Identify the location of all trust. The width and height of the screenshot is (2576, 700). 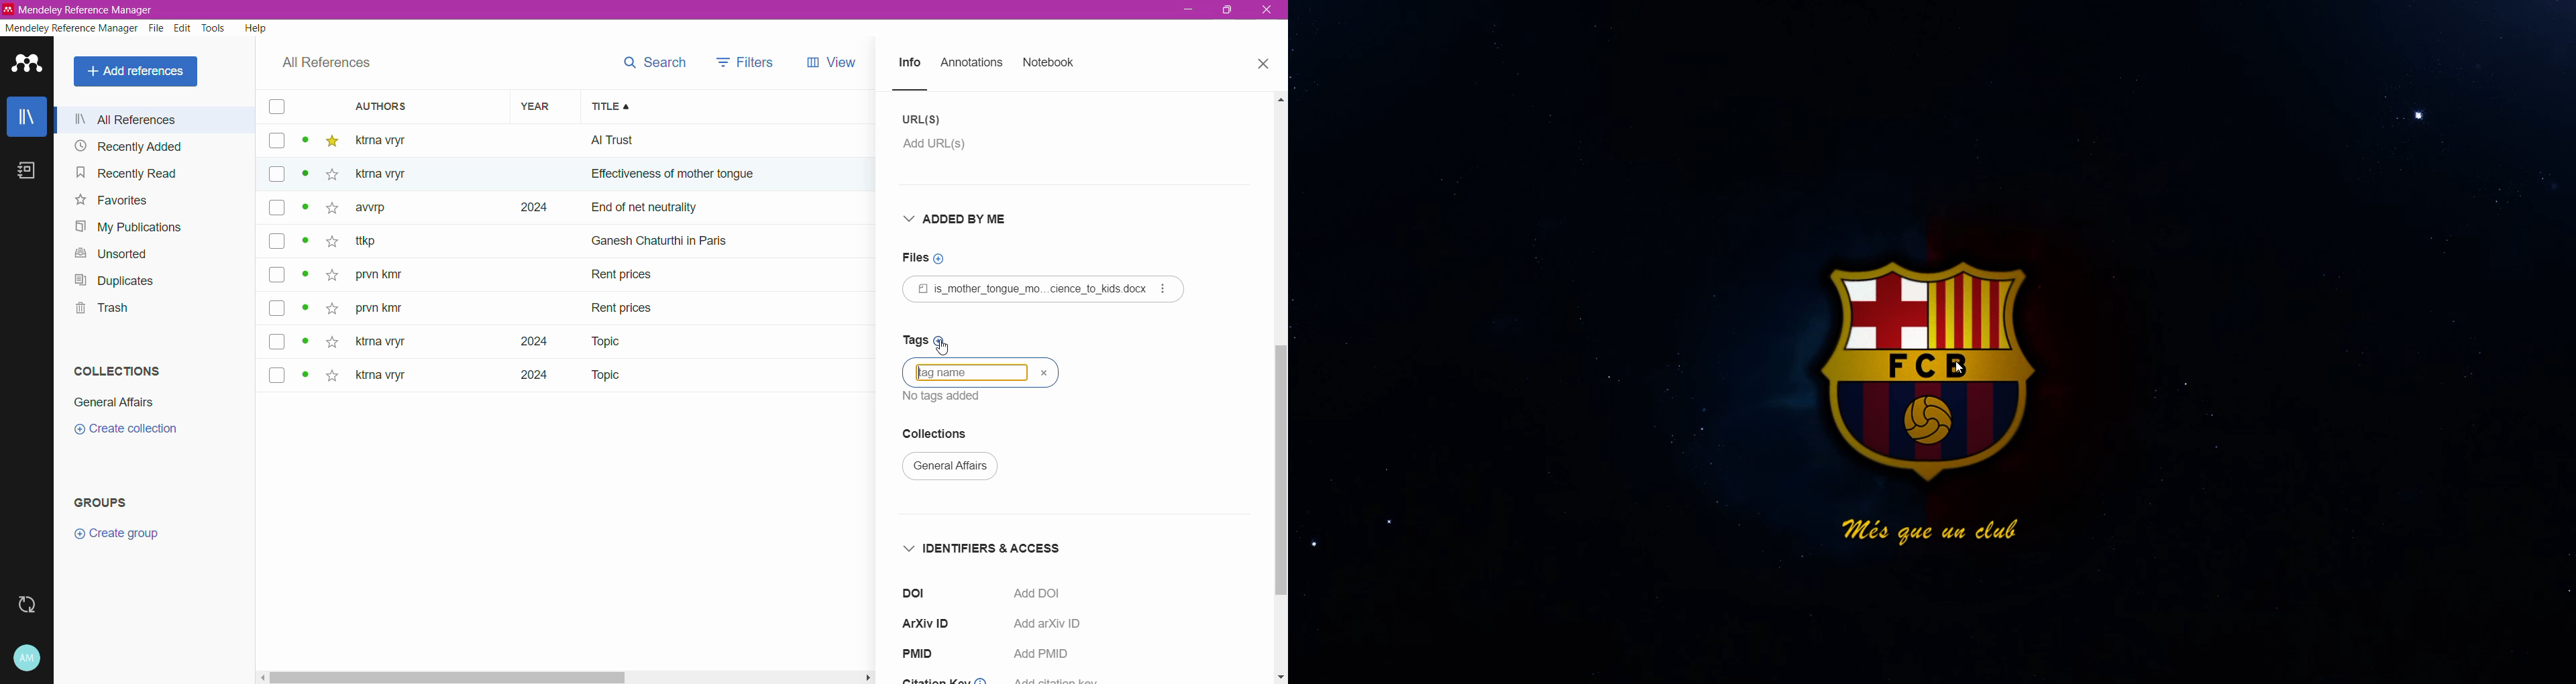
(684, 140).